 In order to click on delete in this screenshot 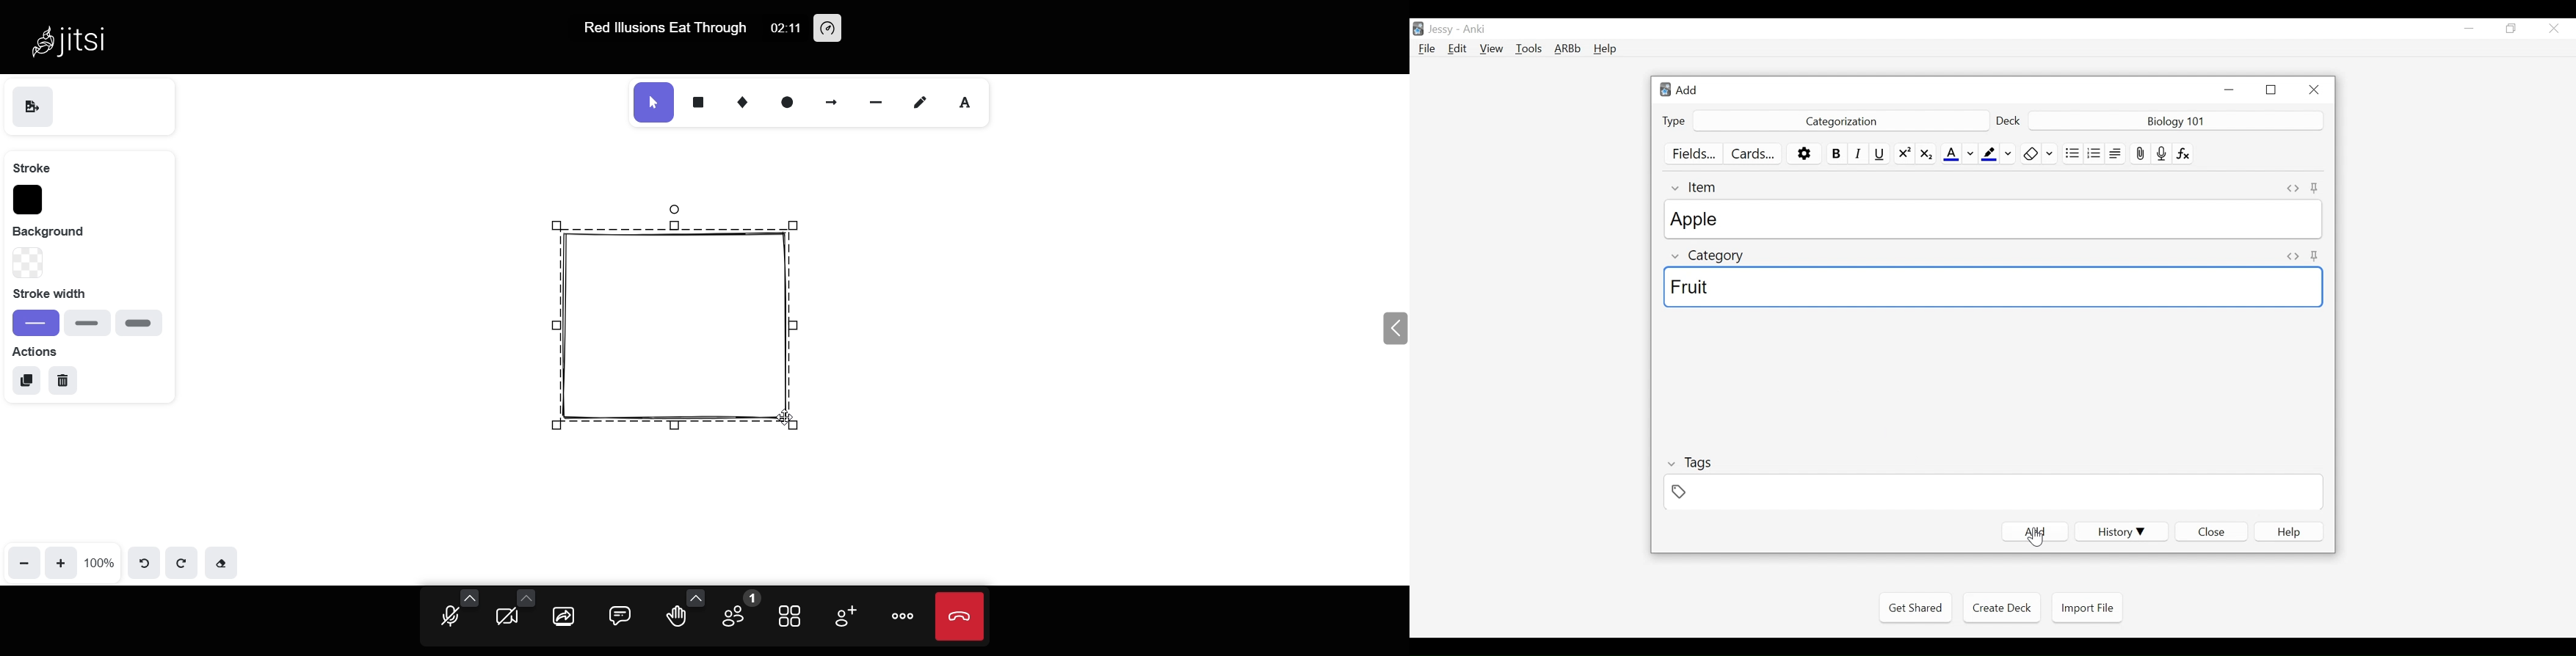, I will do `click(68, 382)`.